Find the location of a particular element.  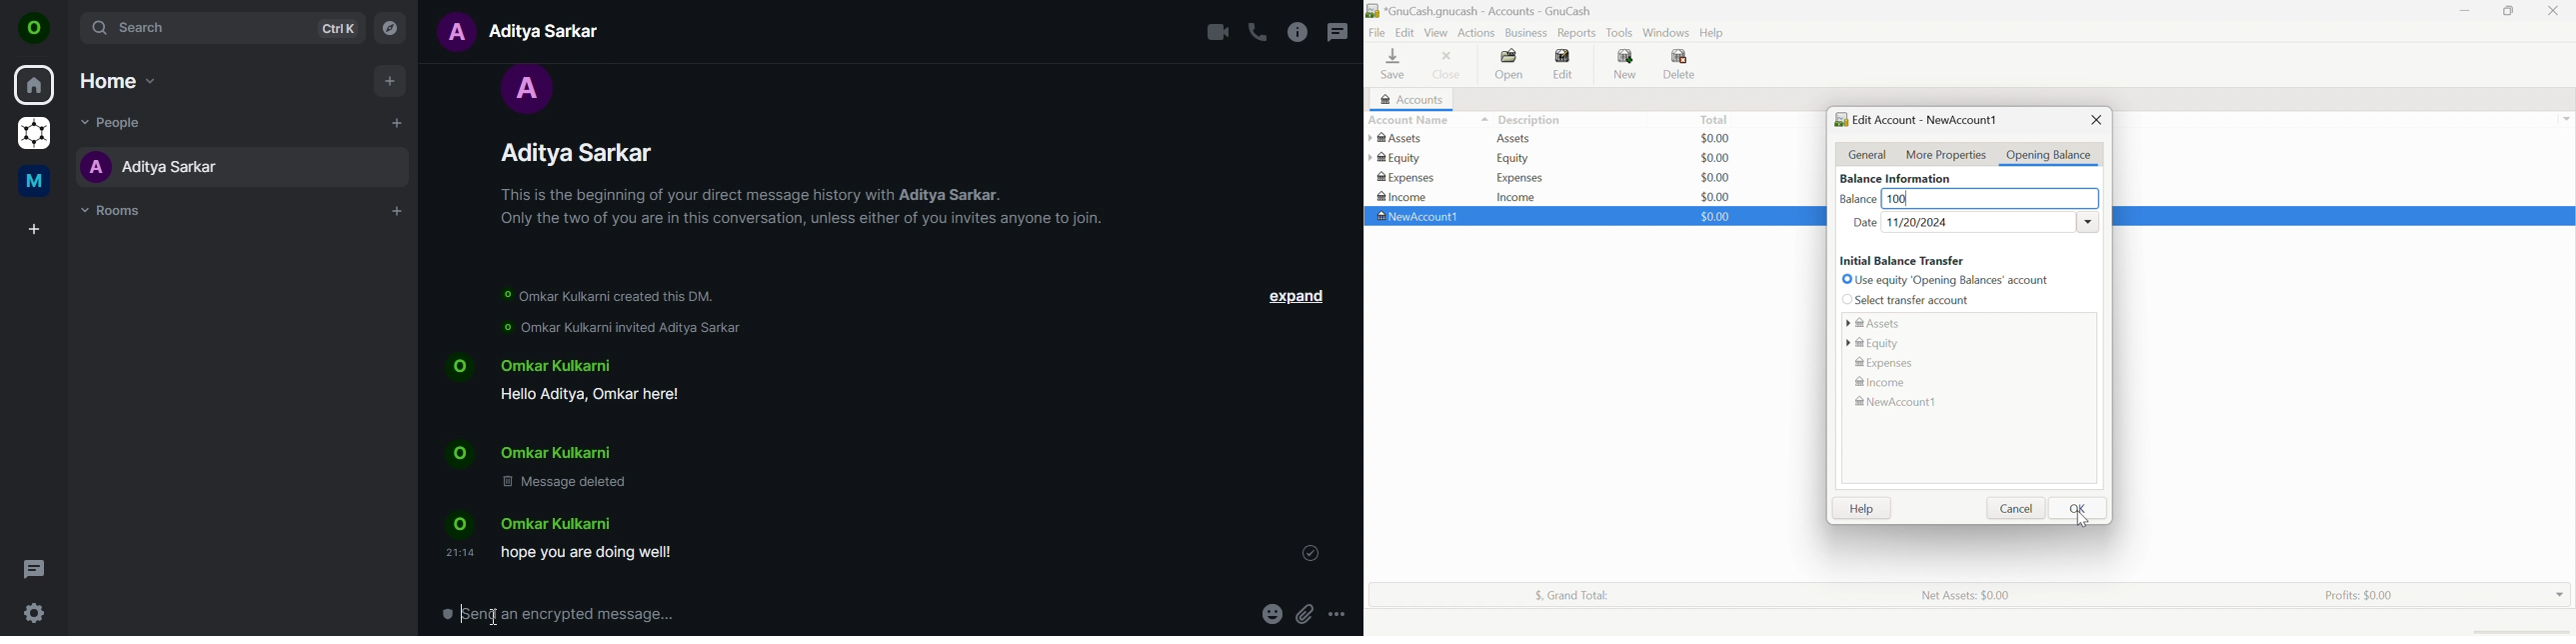

omkar kulkani invited aditya sarkar is located at coordinates (620, 327).